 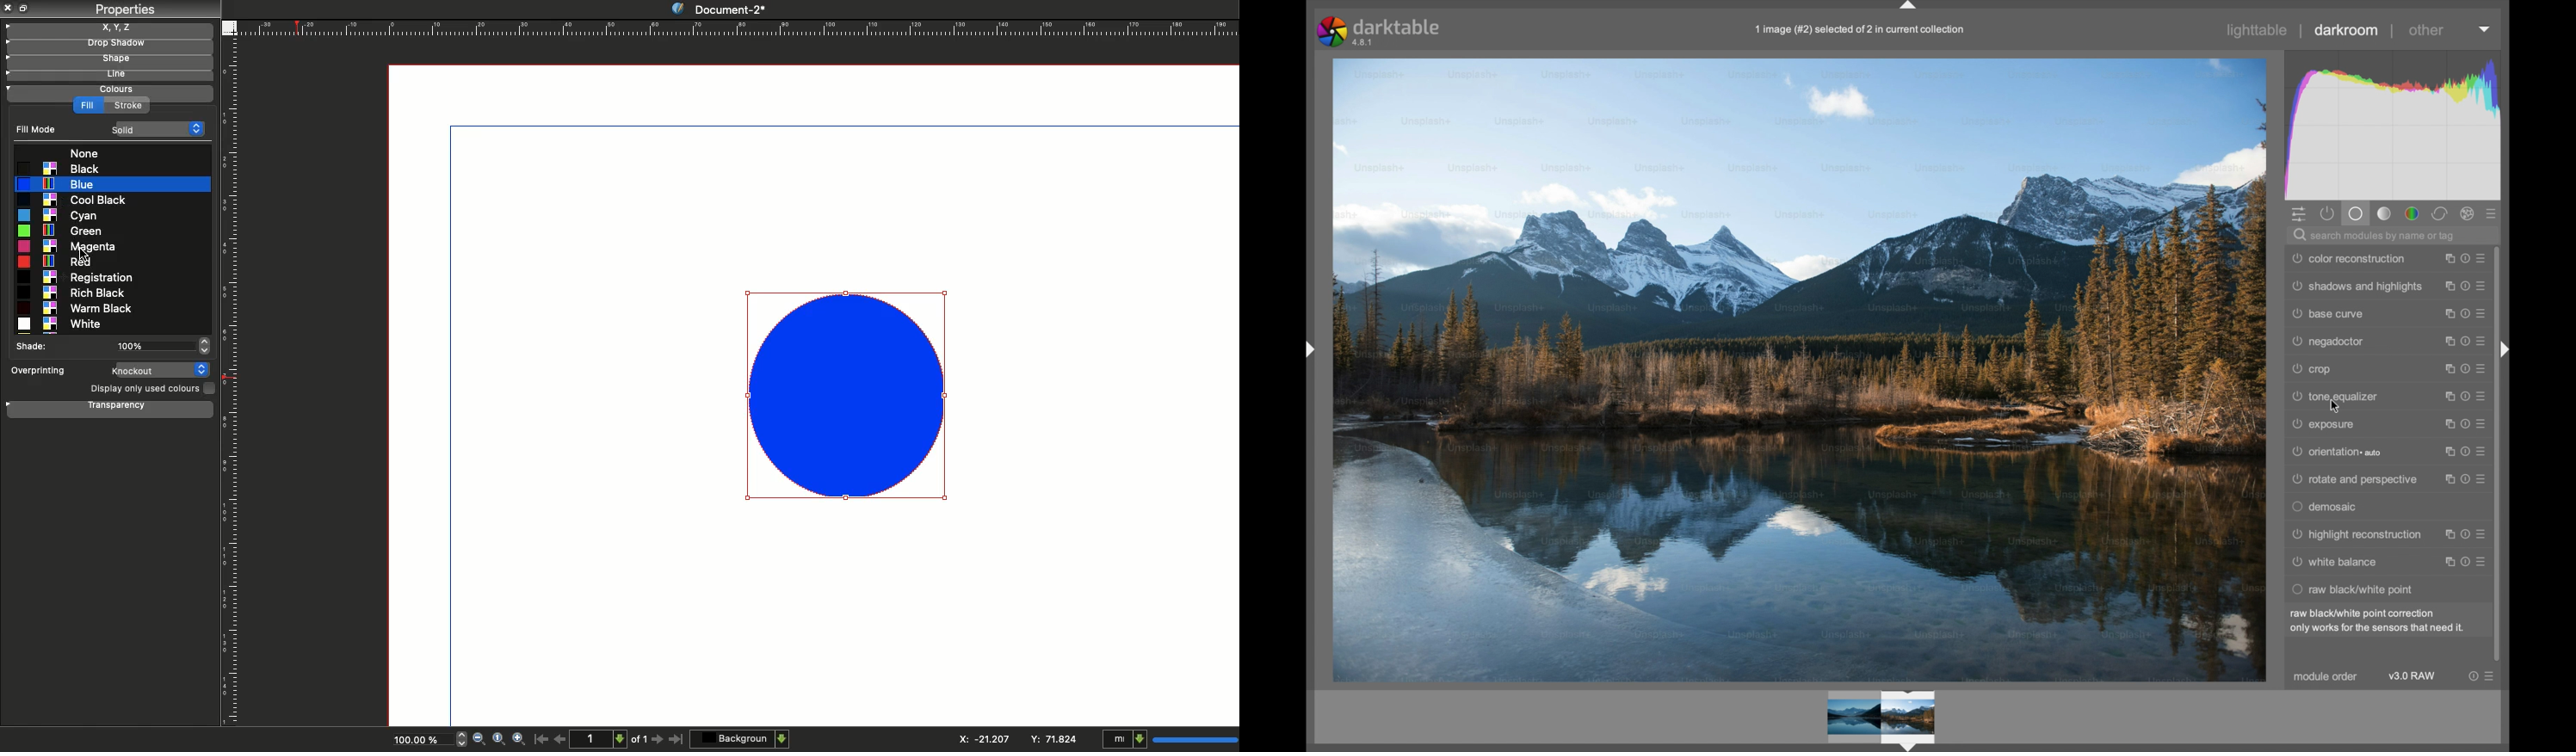 I want to click on instance, so click(x=2449, y=480).